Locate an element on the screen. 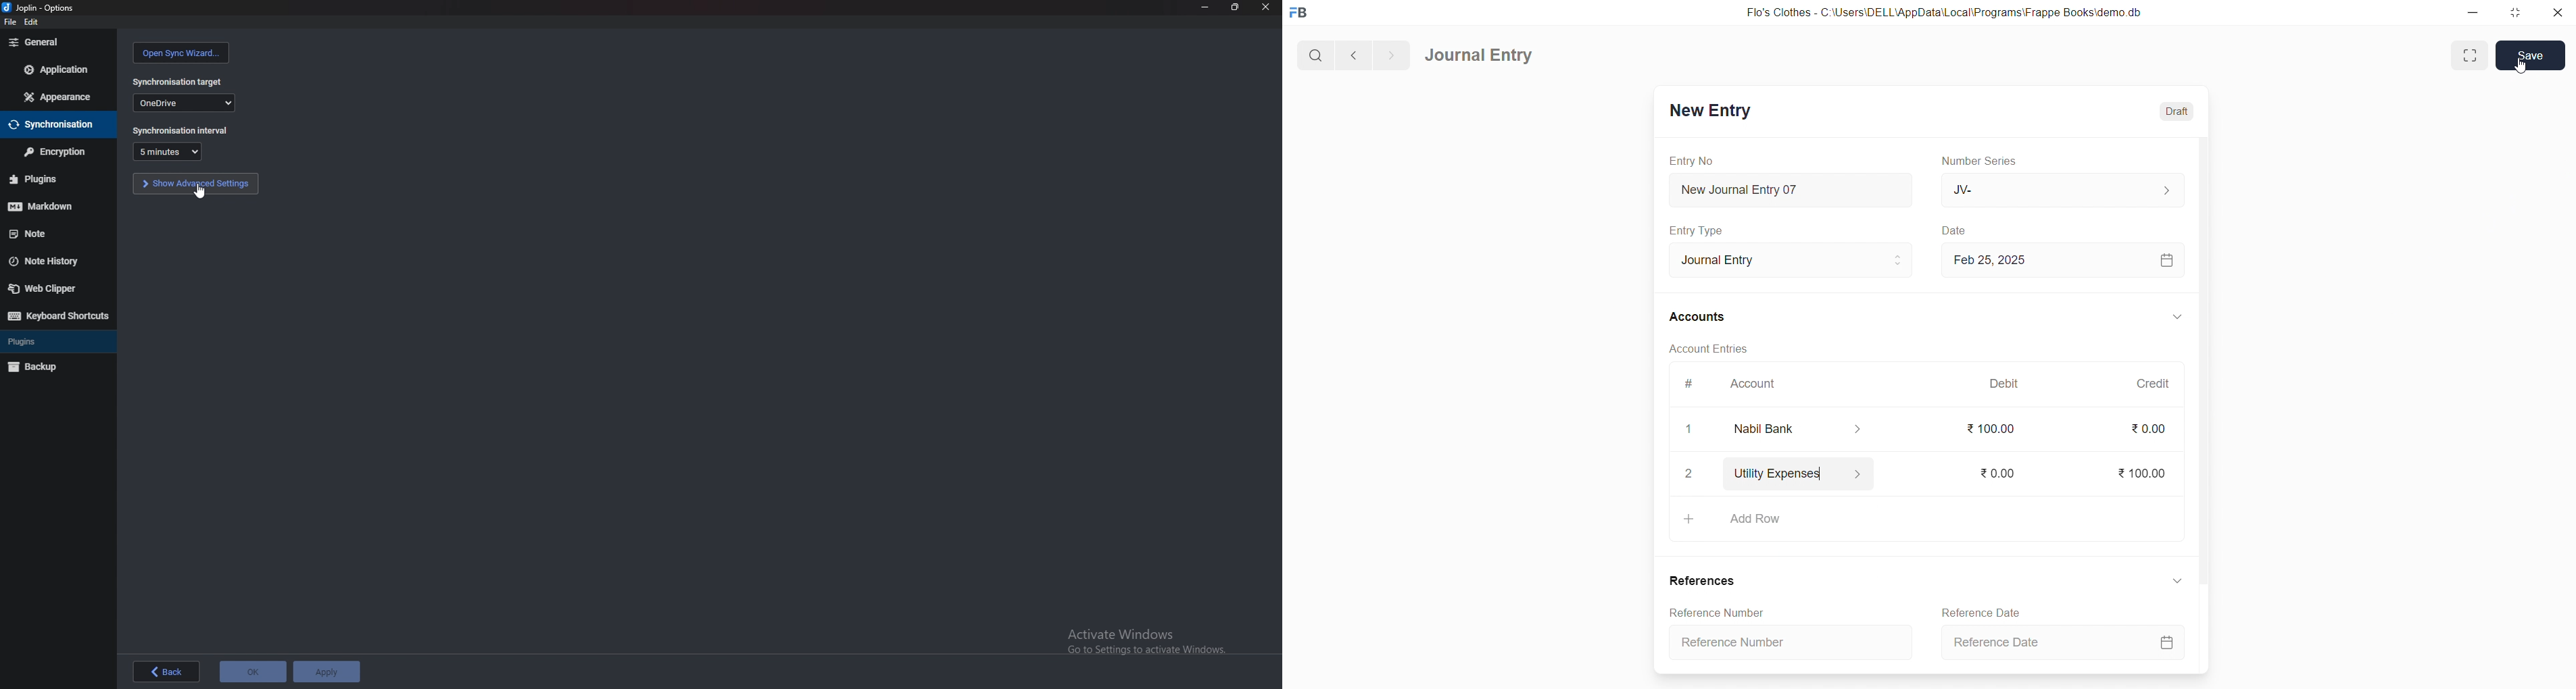  cursor is located at coordinates (2521, 71).